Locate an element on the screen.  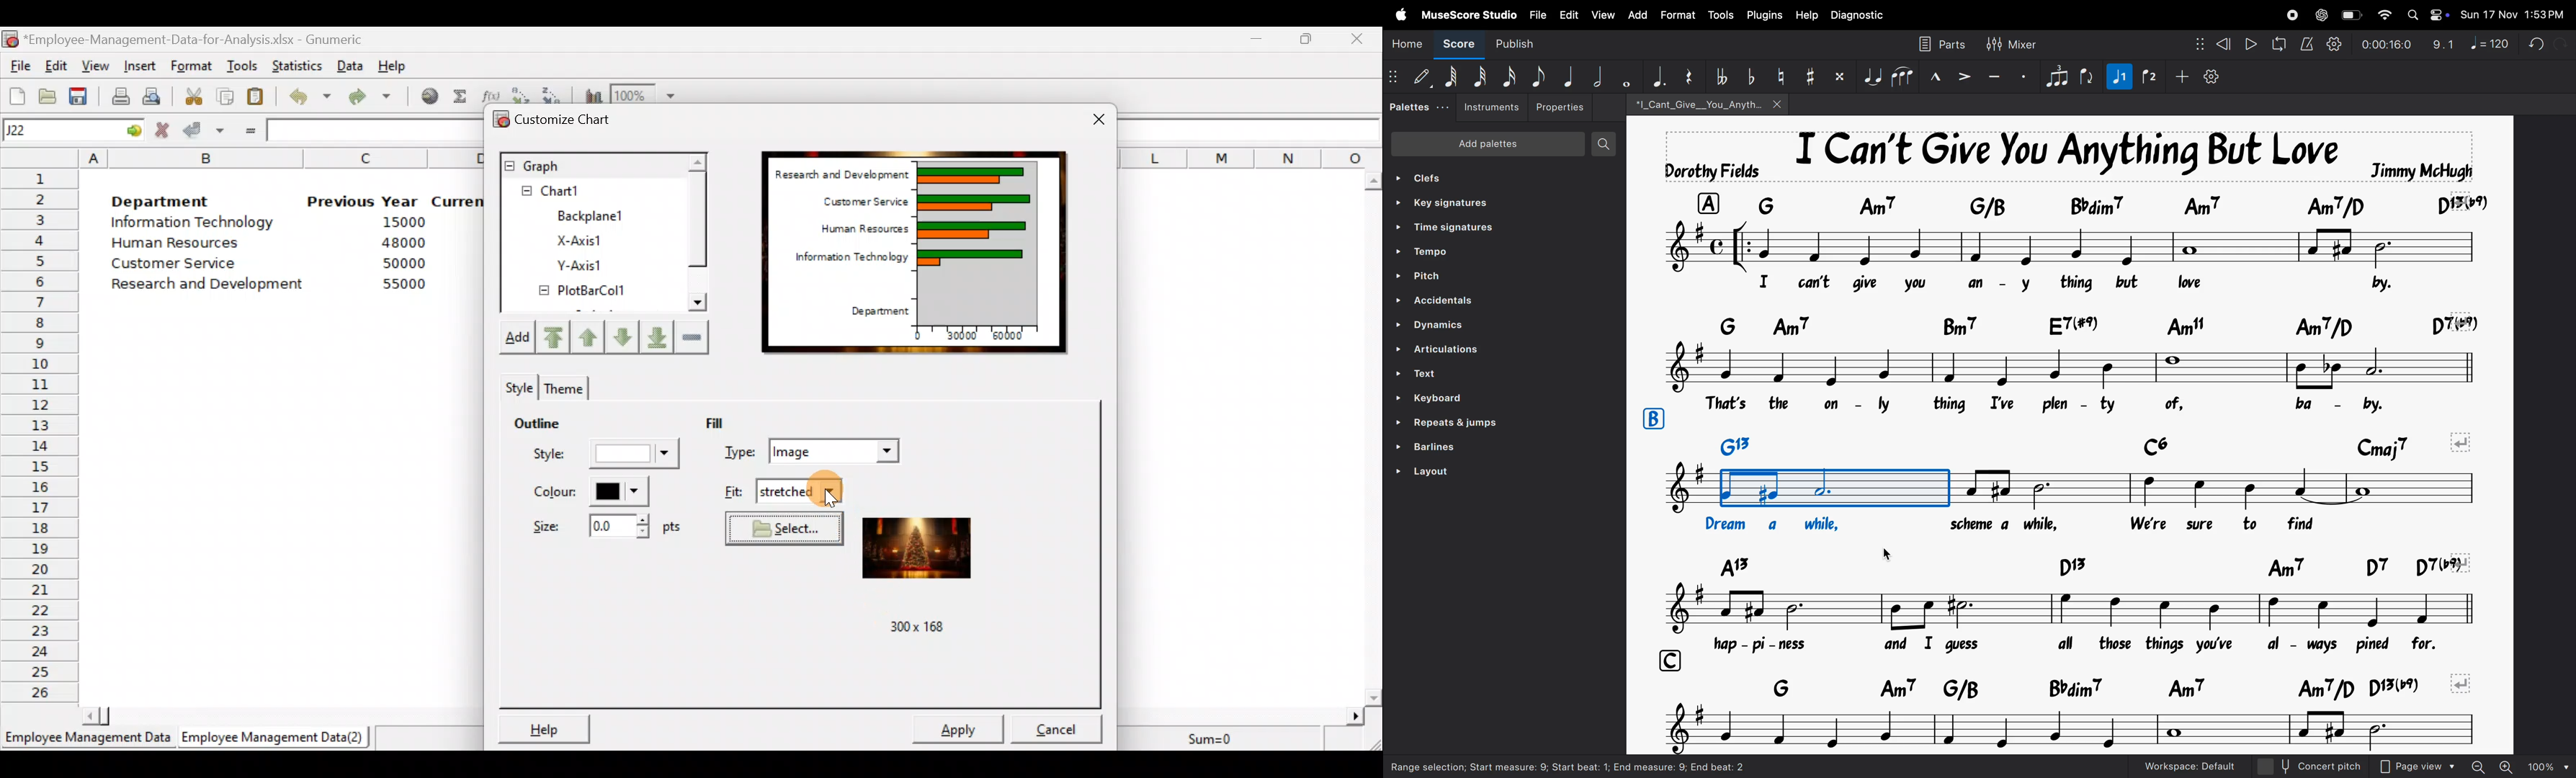
Customer Service is located at coordinates (167, 264).